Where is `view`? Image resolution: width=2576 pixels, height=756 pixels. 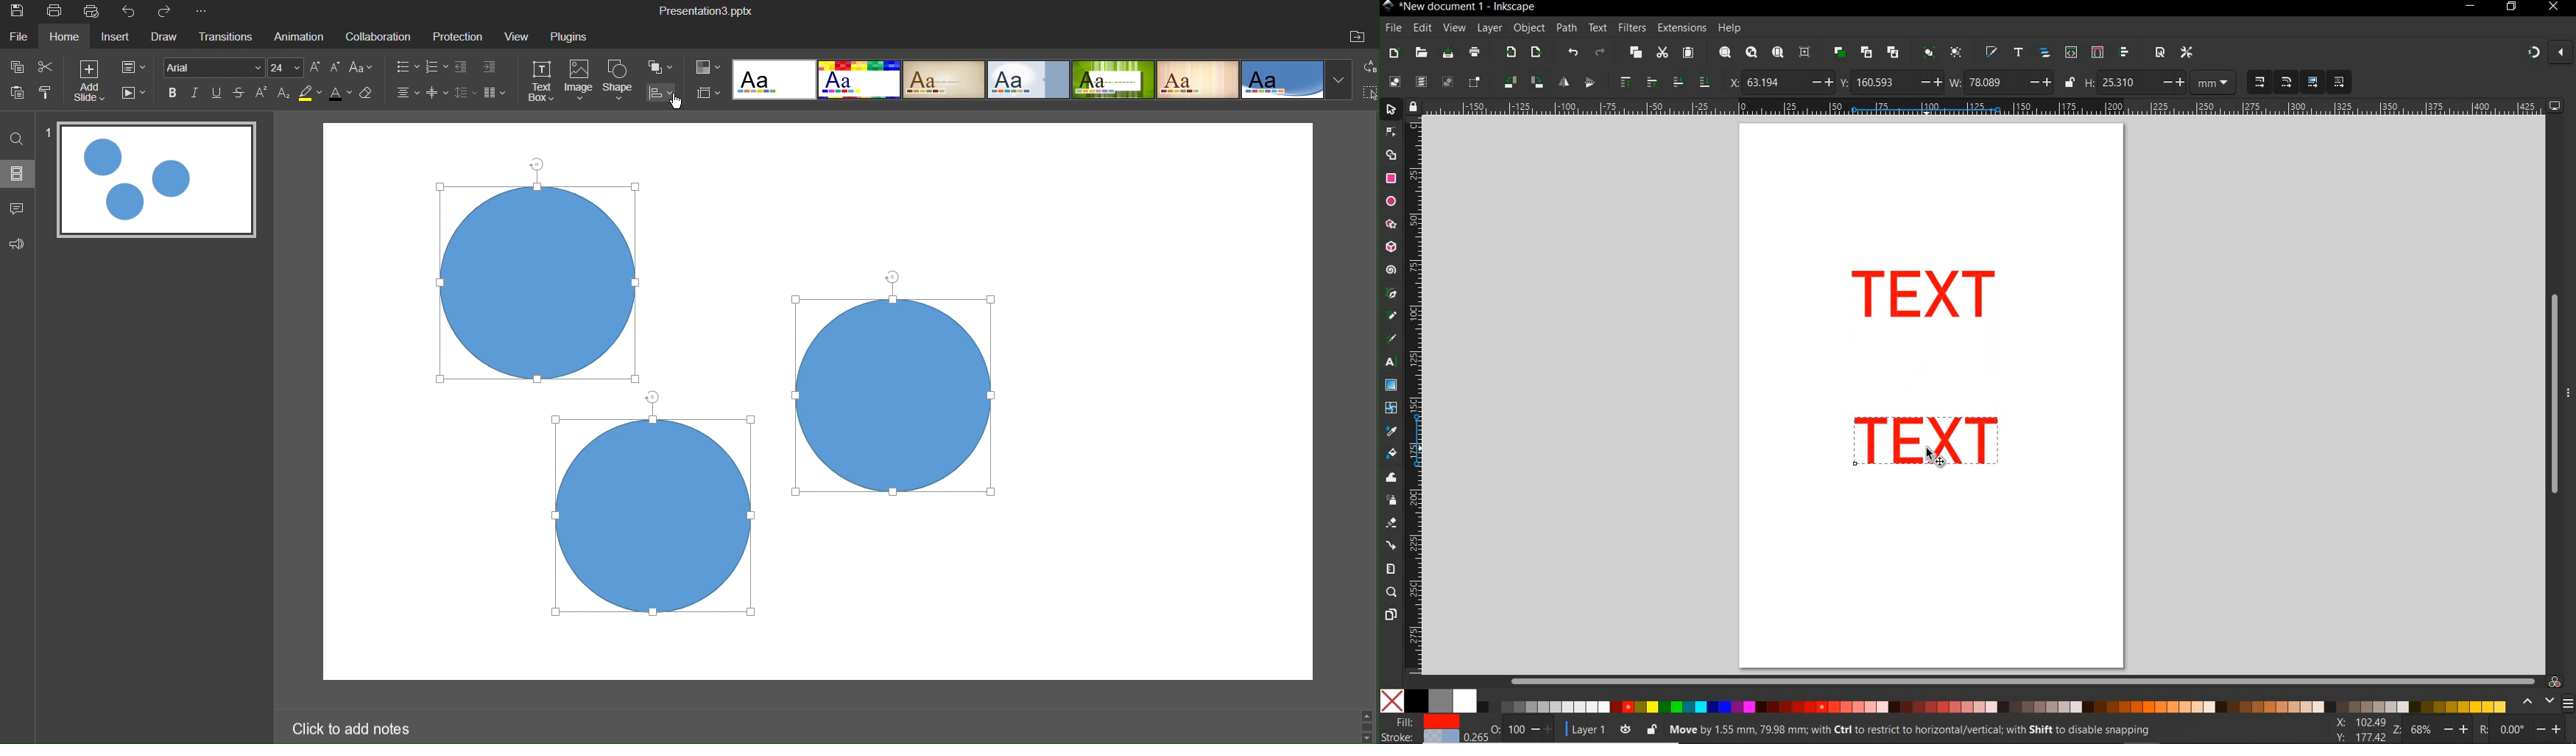
view is located at coordinates (1454, 27).